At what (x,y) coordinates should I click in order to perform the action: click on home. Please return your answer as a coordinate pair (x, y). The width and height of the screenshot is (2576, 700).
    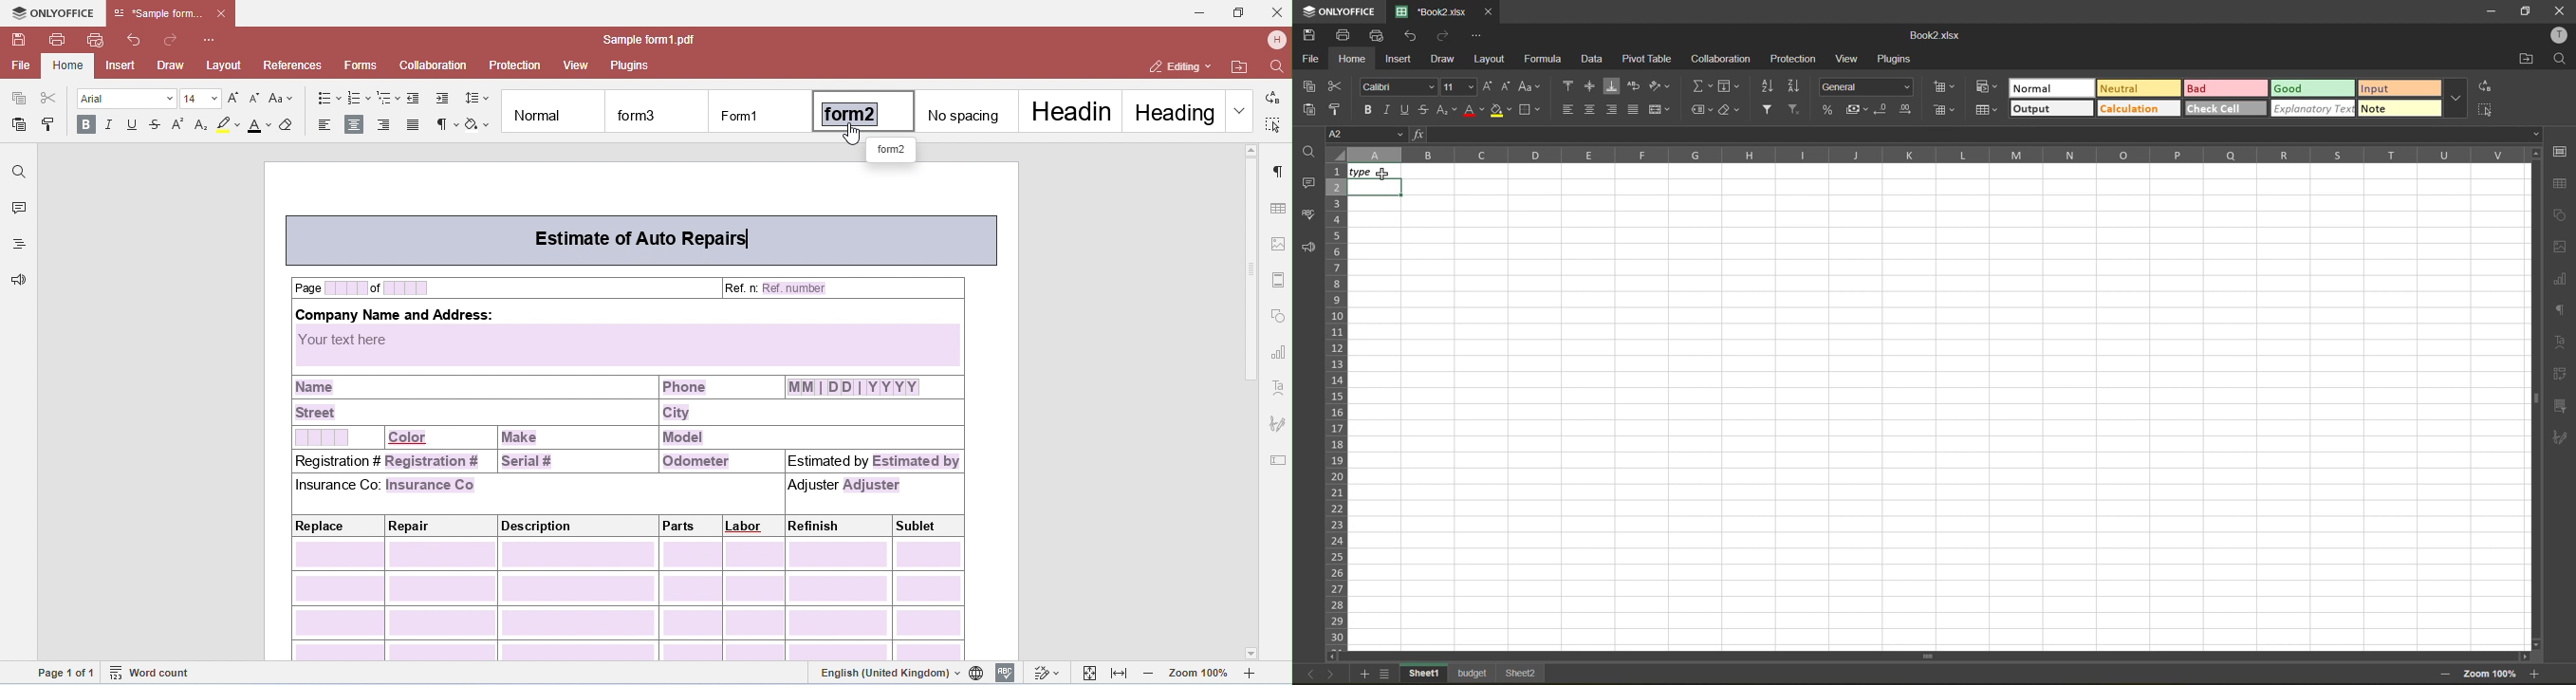
    Looking at the image, I should click on (1352, 60).